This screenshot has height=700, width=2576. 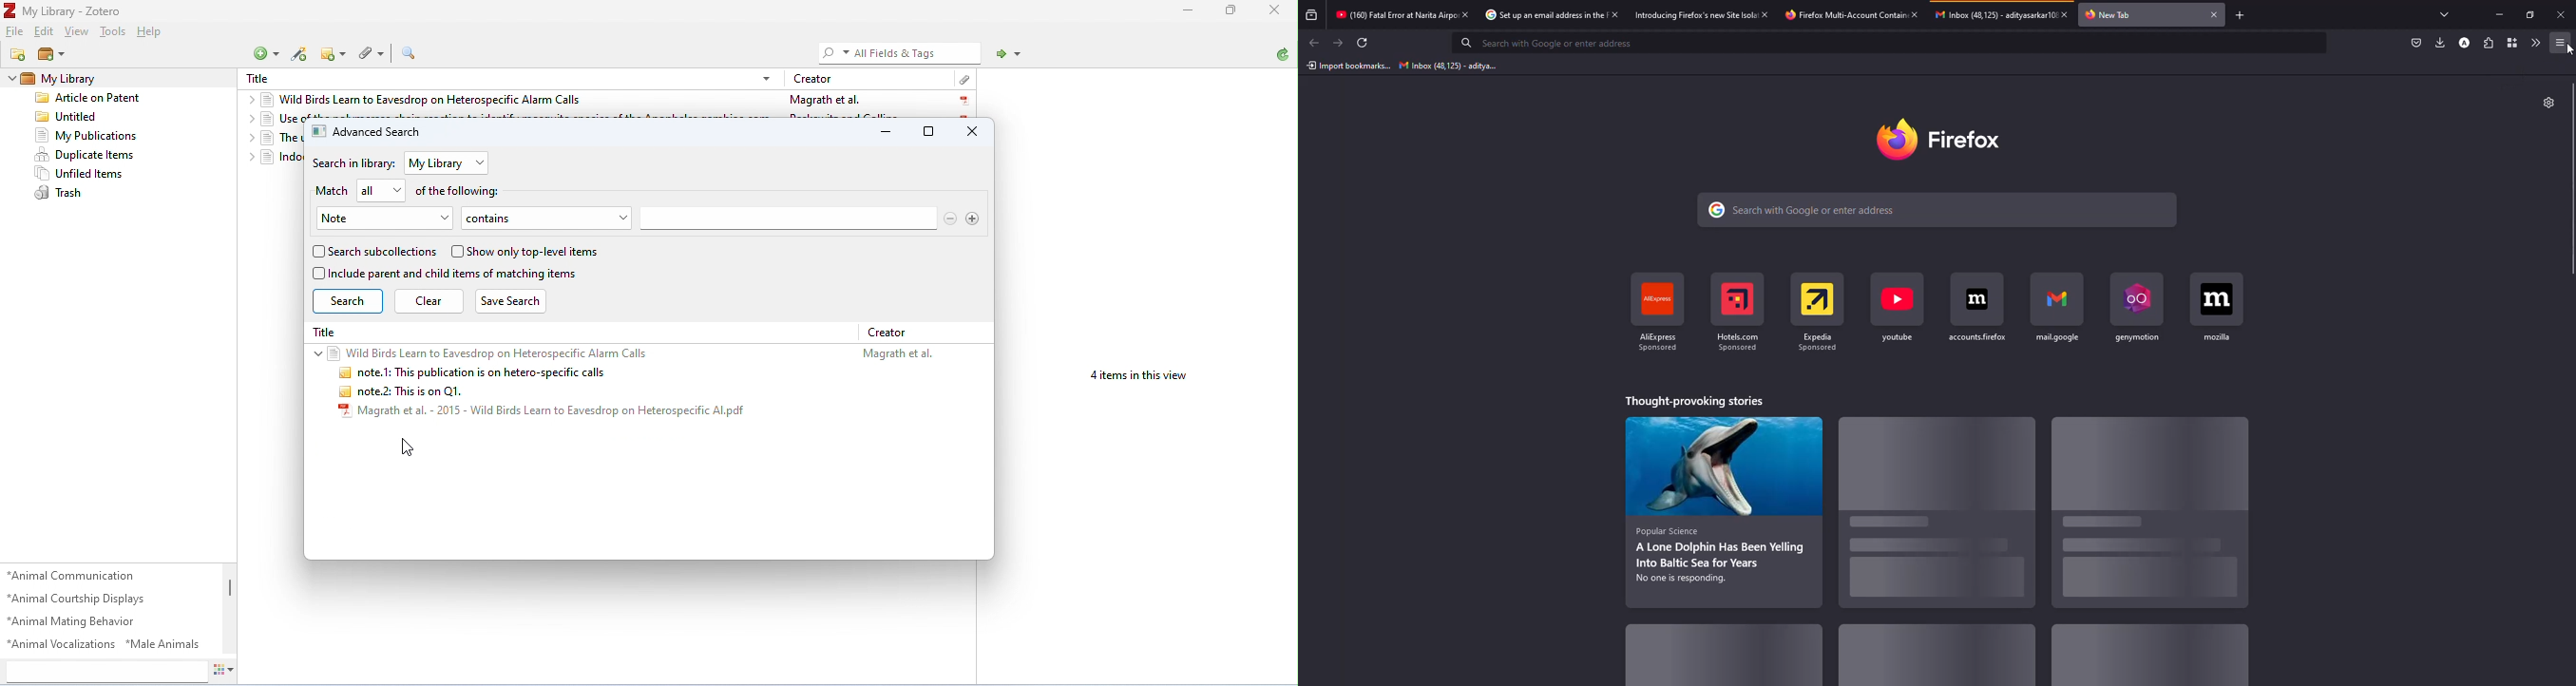 I want to click on downloads, so click(x=2441, y=42).